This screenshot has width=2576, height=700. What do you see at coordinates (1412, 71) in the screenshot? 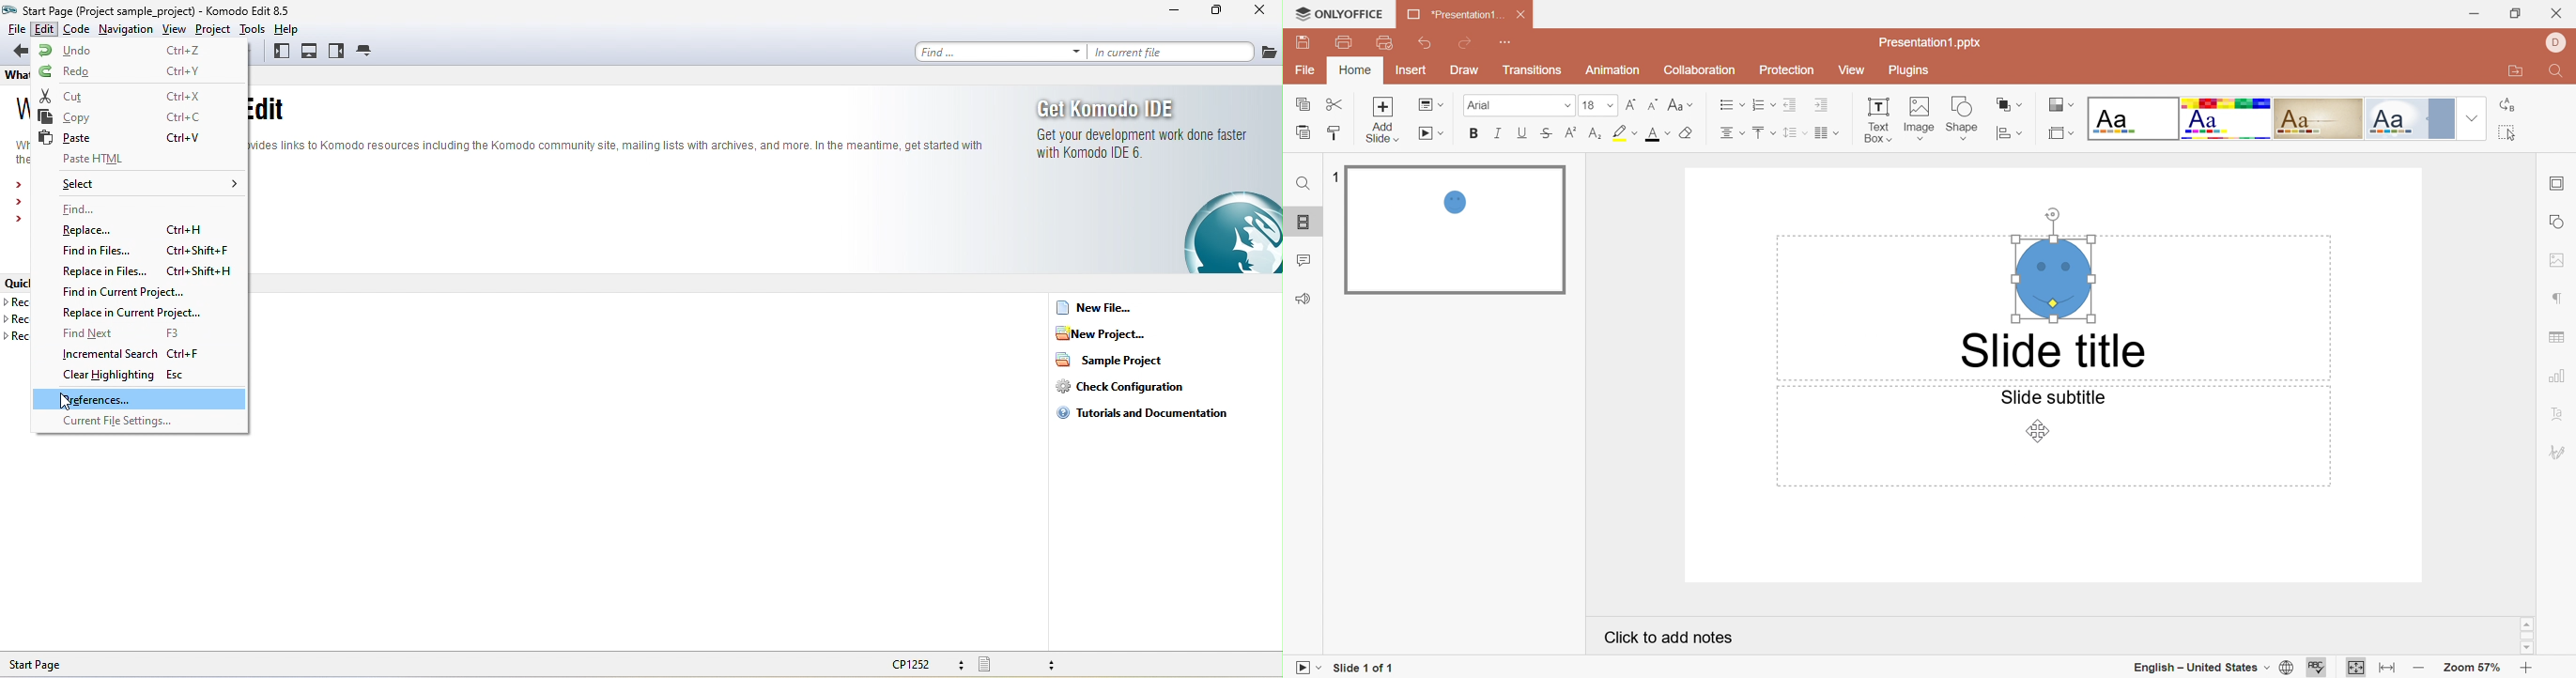
I see `Insert` at bounding box center [1412, 71].